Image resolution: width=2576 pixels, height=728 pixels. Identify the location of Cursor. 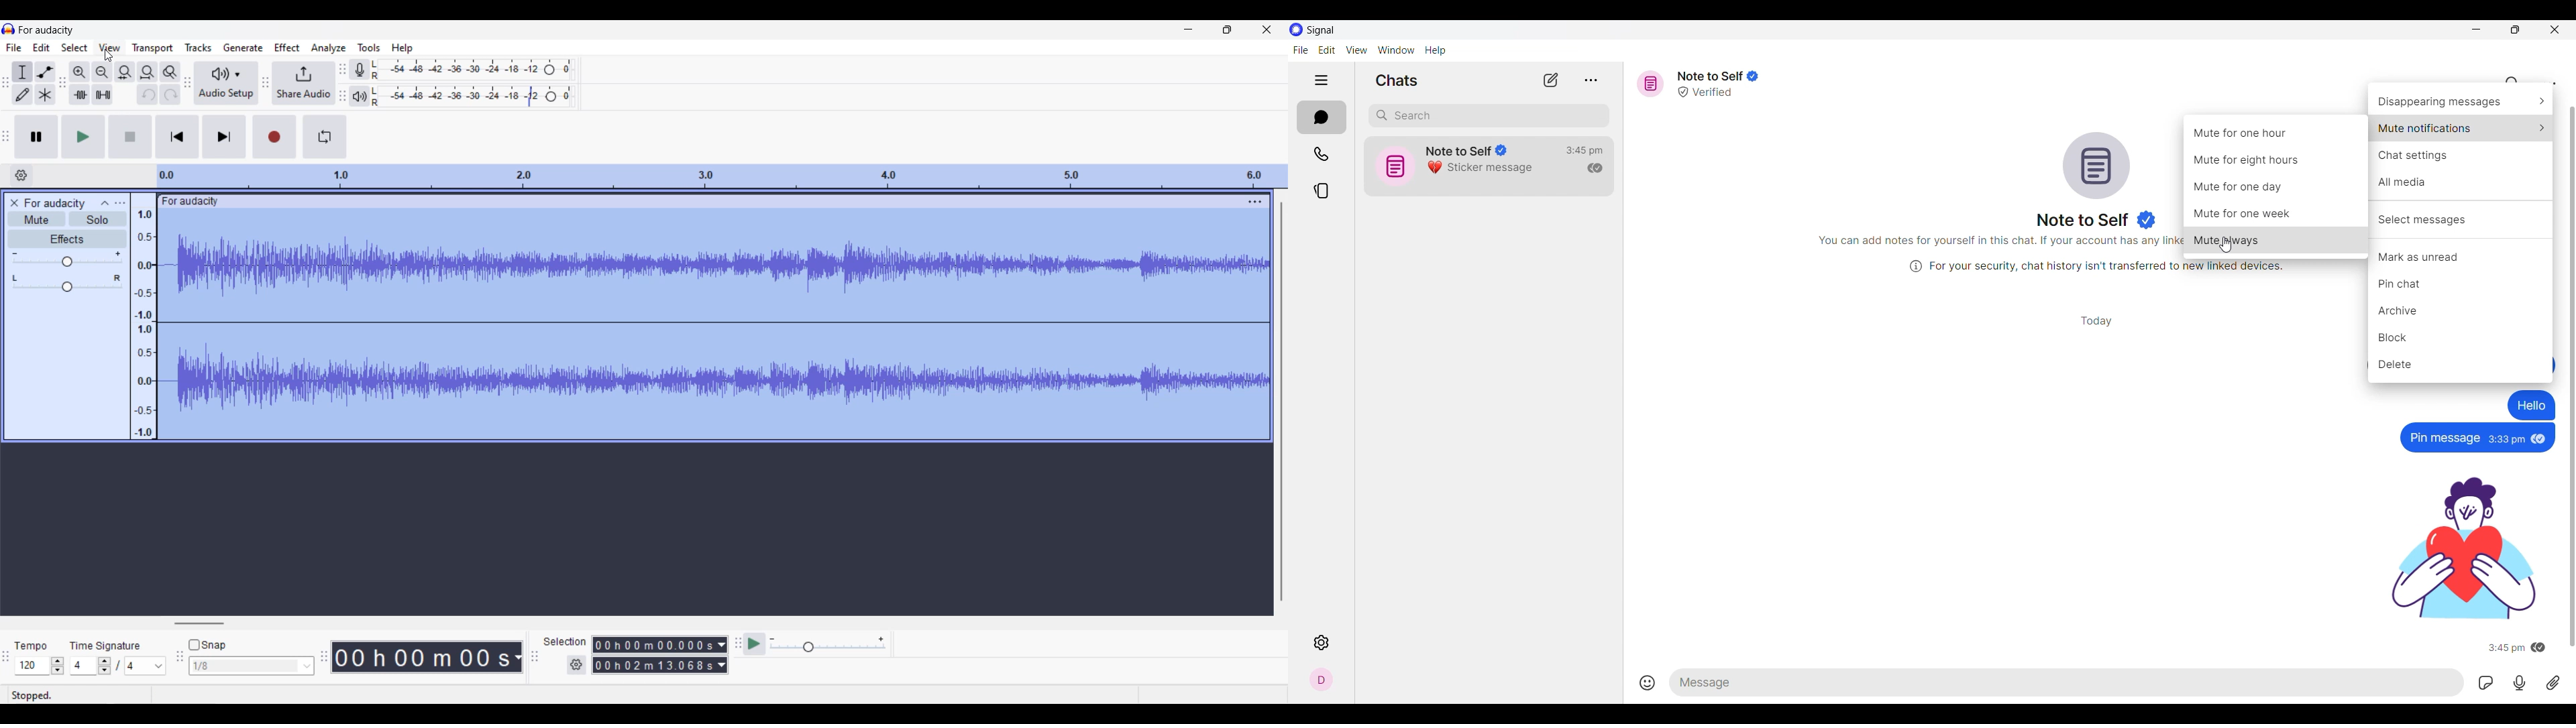
(109, 56).